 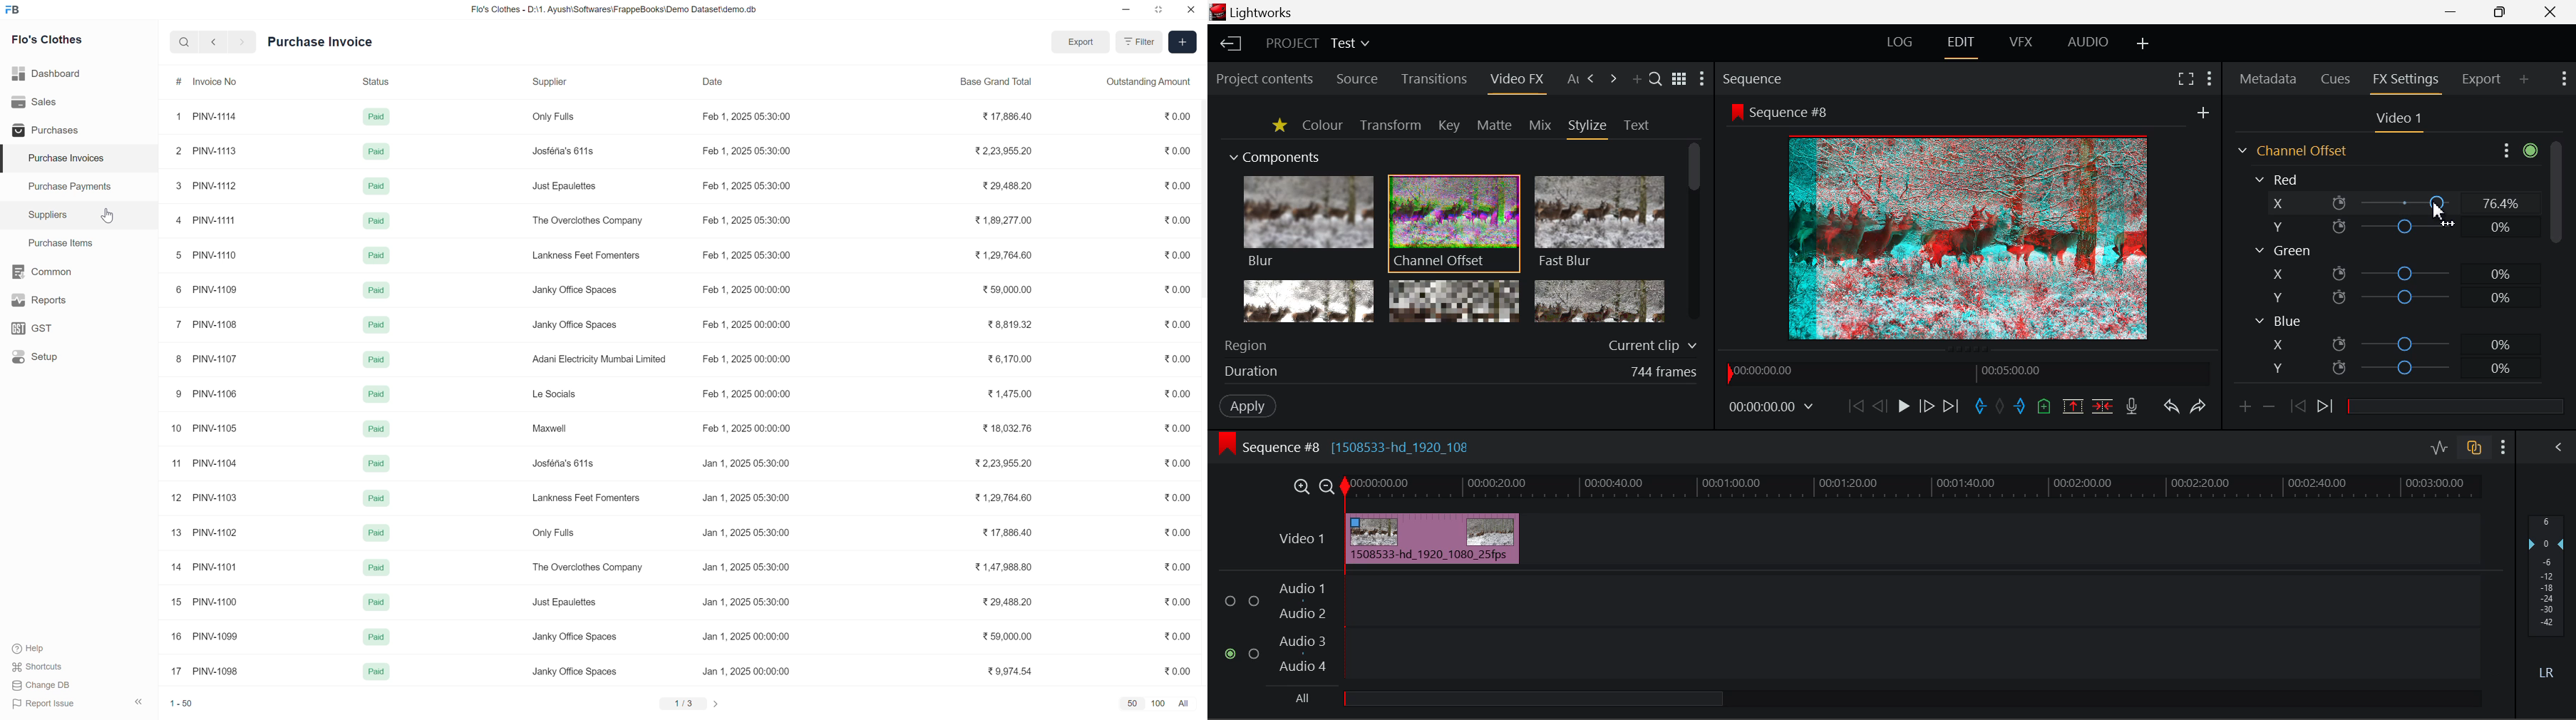 I want to click on Josféna's 611s, so click(x=564, y=463).